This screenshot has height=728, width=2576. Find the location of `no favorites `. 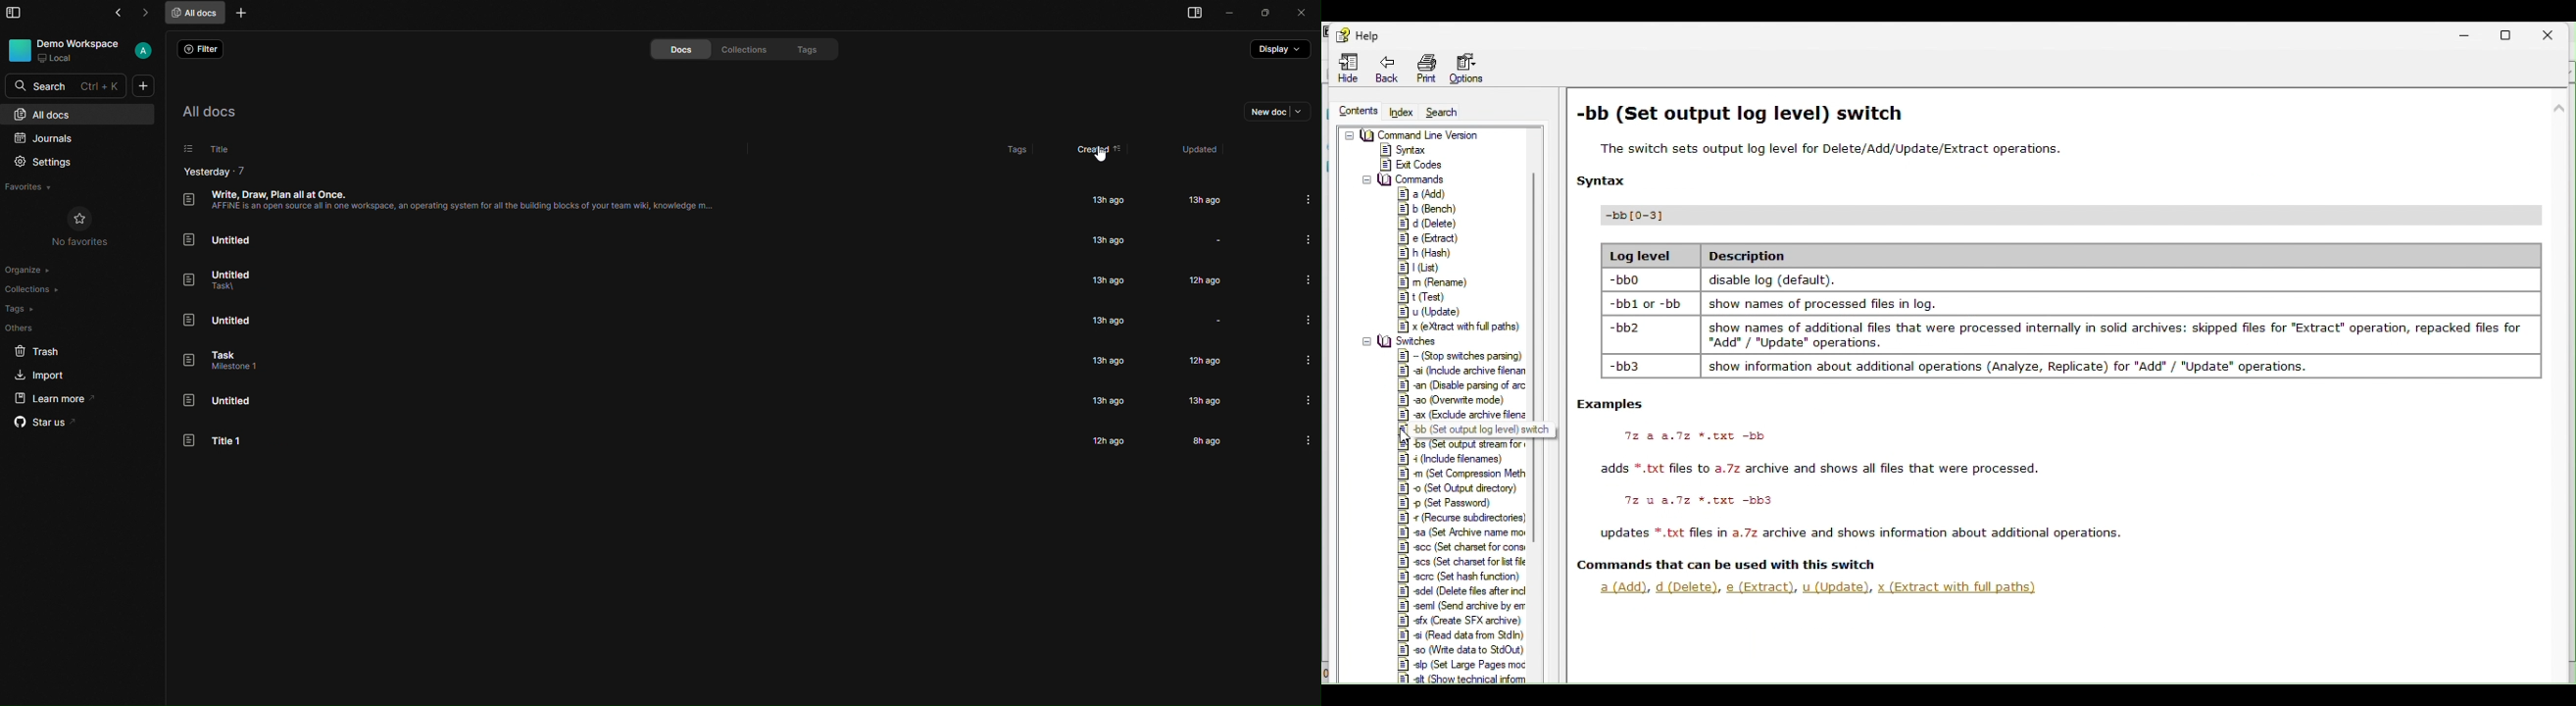

no favorites  is located at coordinates (86, 228).